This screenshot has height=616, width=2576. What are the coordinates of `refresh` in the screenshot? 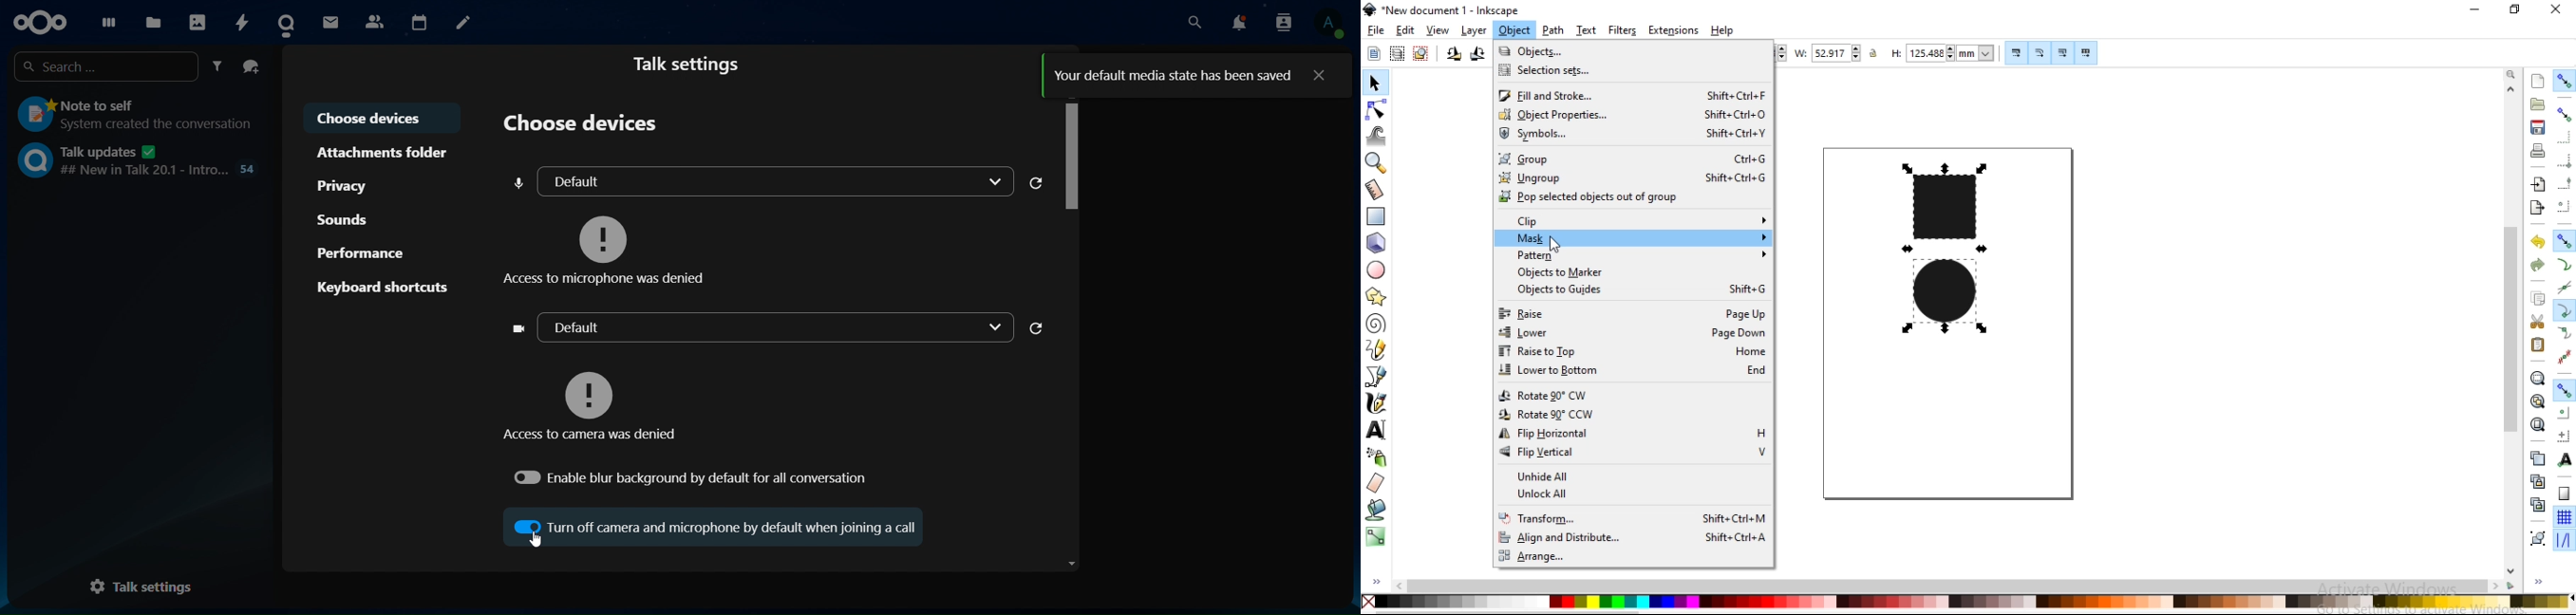 It's located at (1042, 329).